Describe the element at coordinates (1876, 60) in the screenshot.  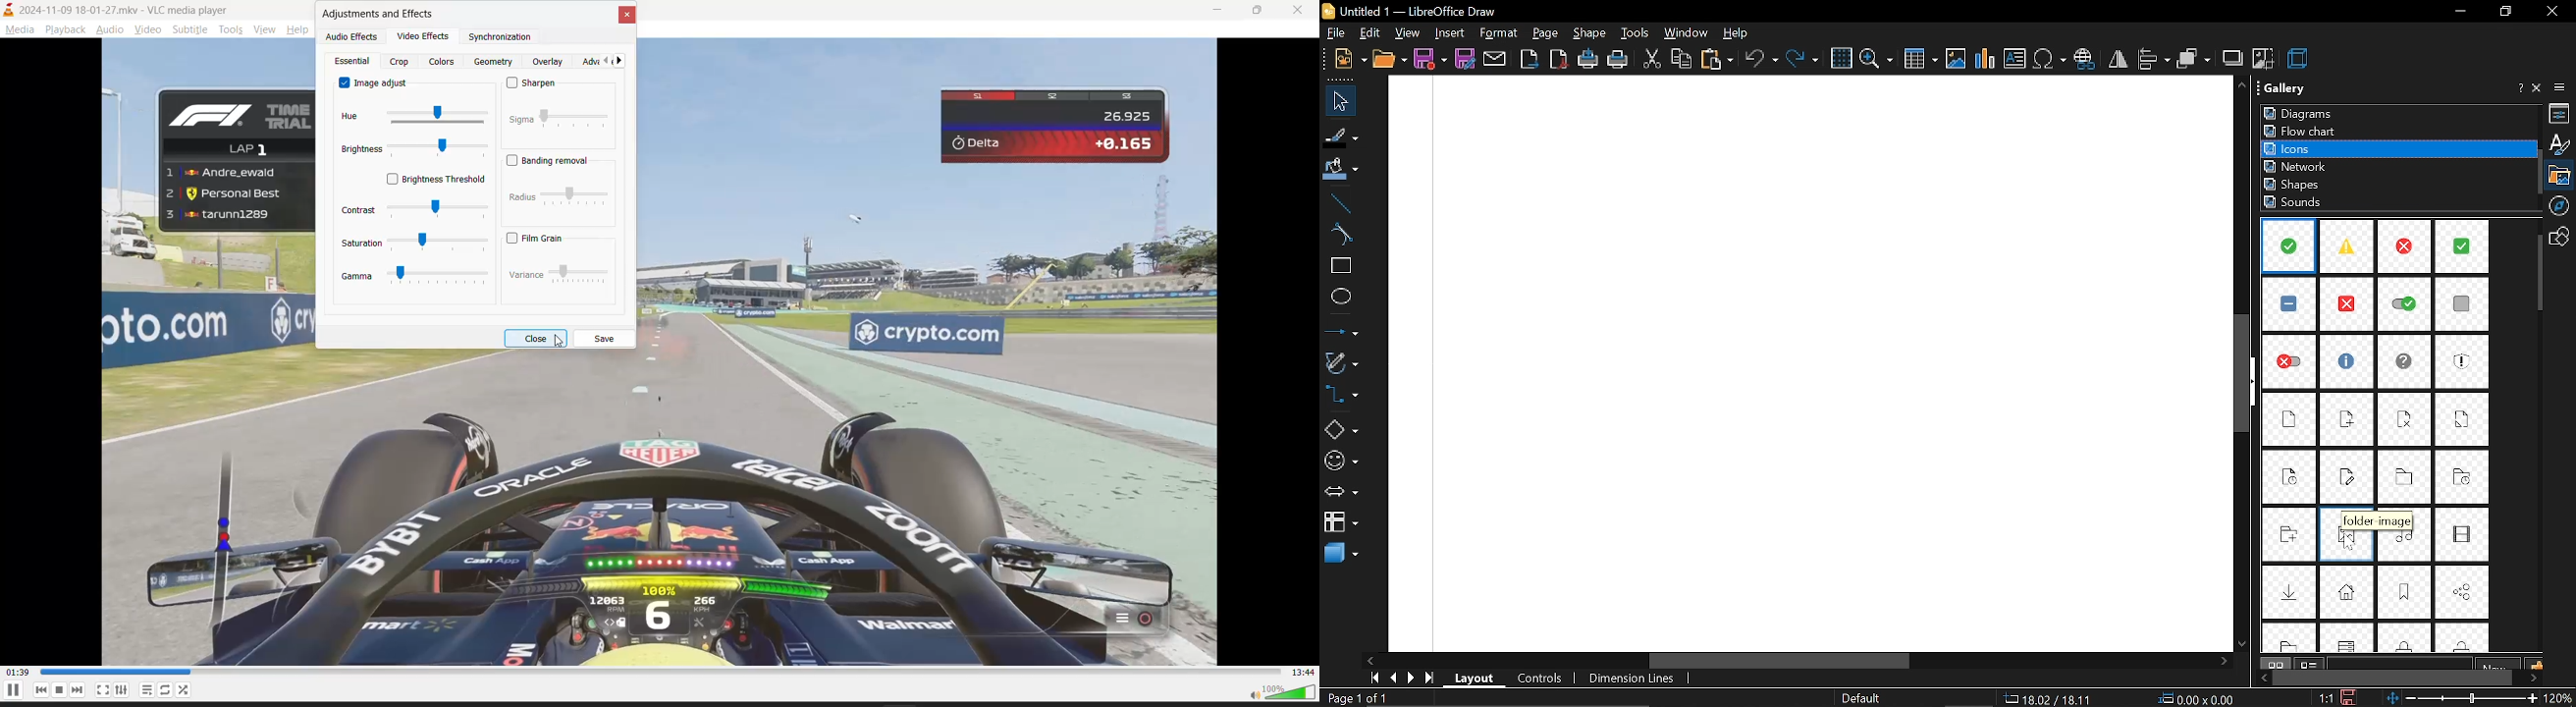
I see `zoom` at that location.